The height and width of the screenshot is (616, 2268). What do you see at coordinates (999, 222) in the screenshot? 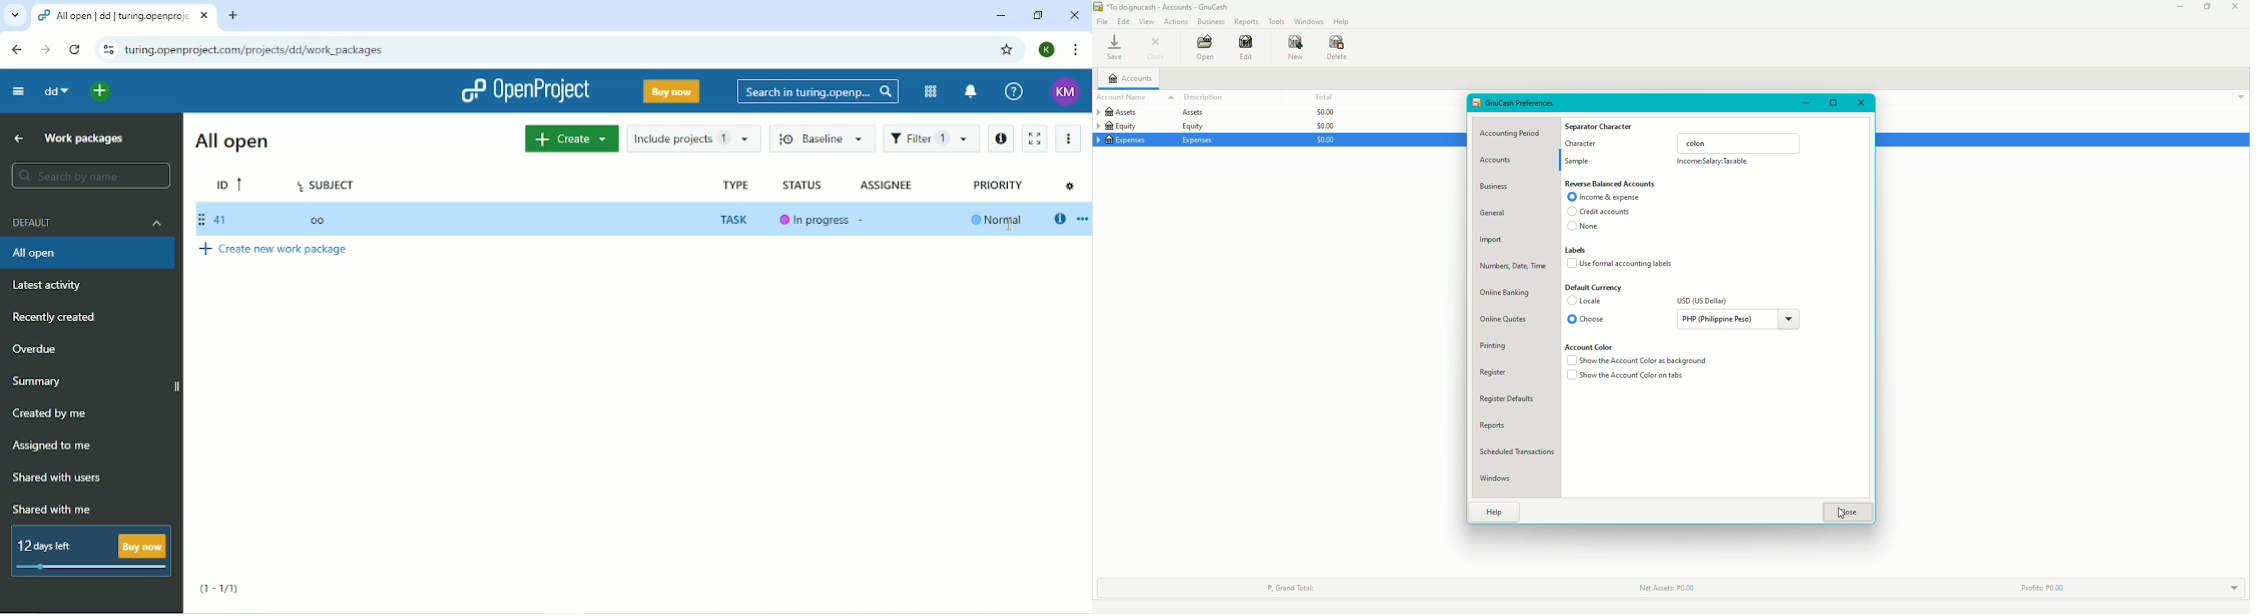
I see `Normal` at bounding box center [999, 222].